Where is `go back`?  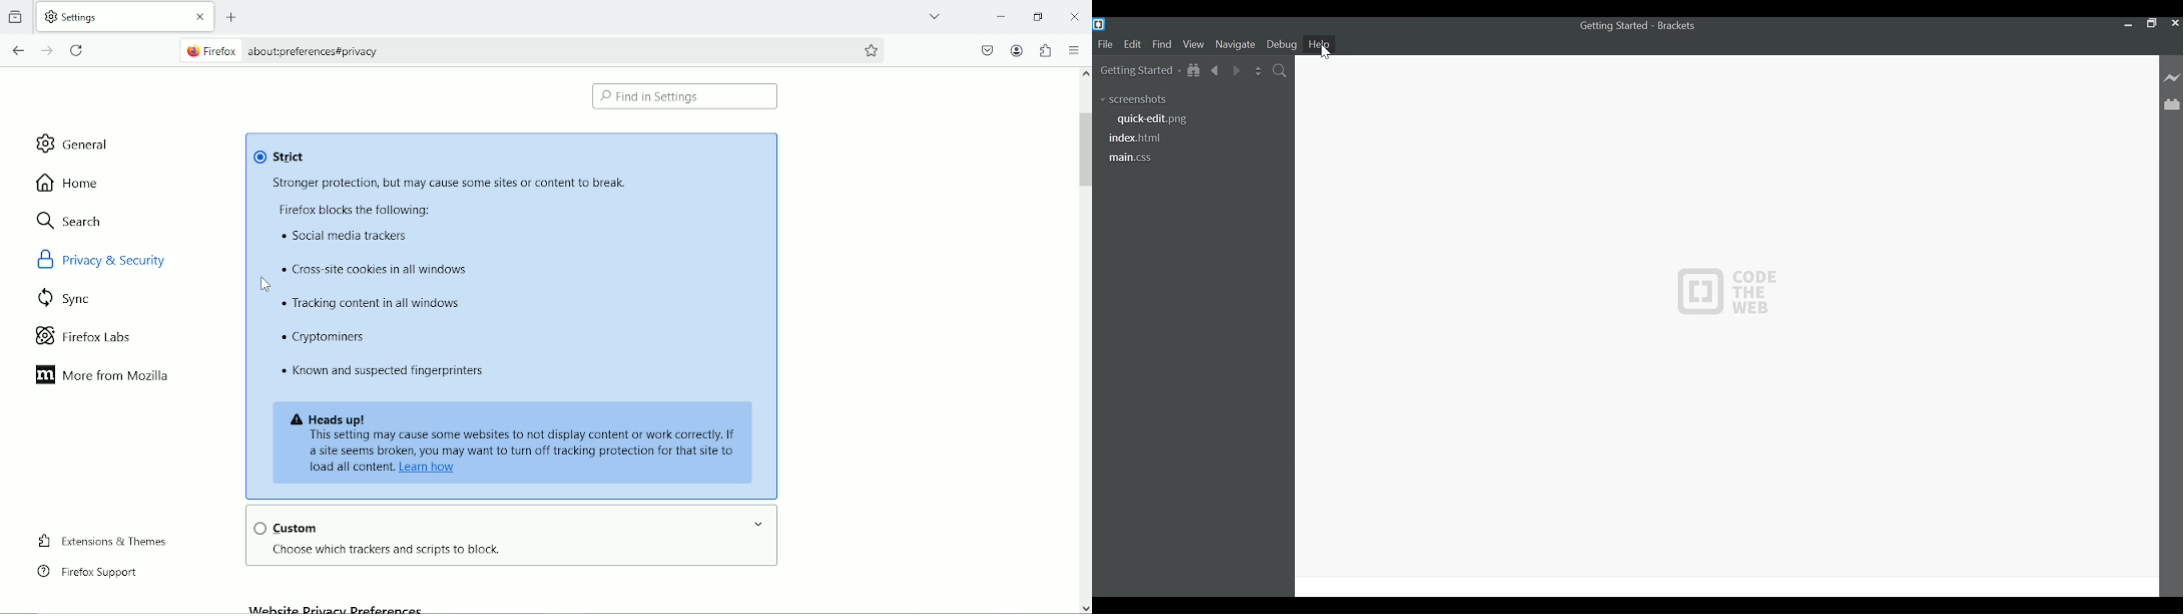
go back is located at coordinates (19, 50).